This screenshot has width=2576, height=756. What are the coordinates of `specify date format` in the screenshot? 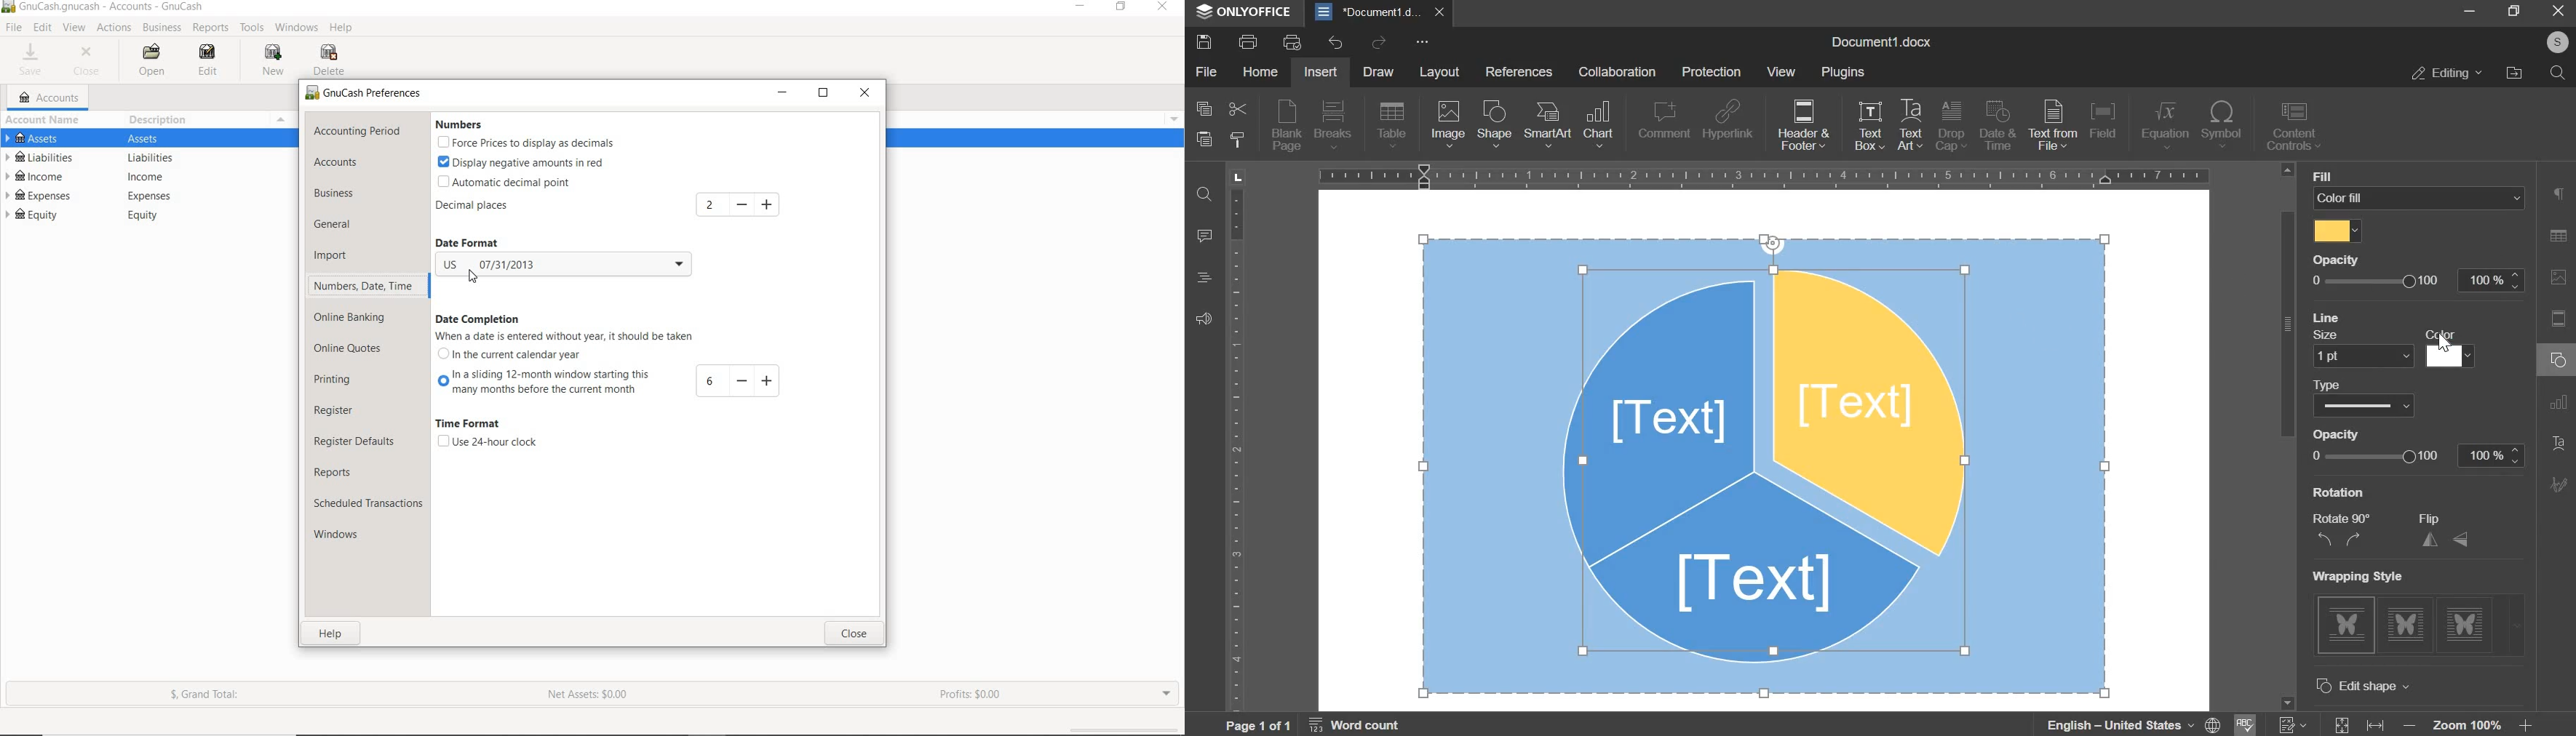 It's located at (563, 266).